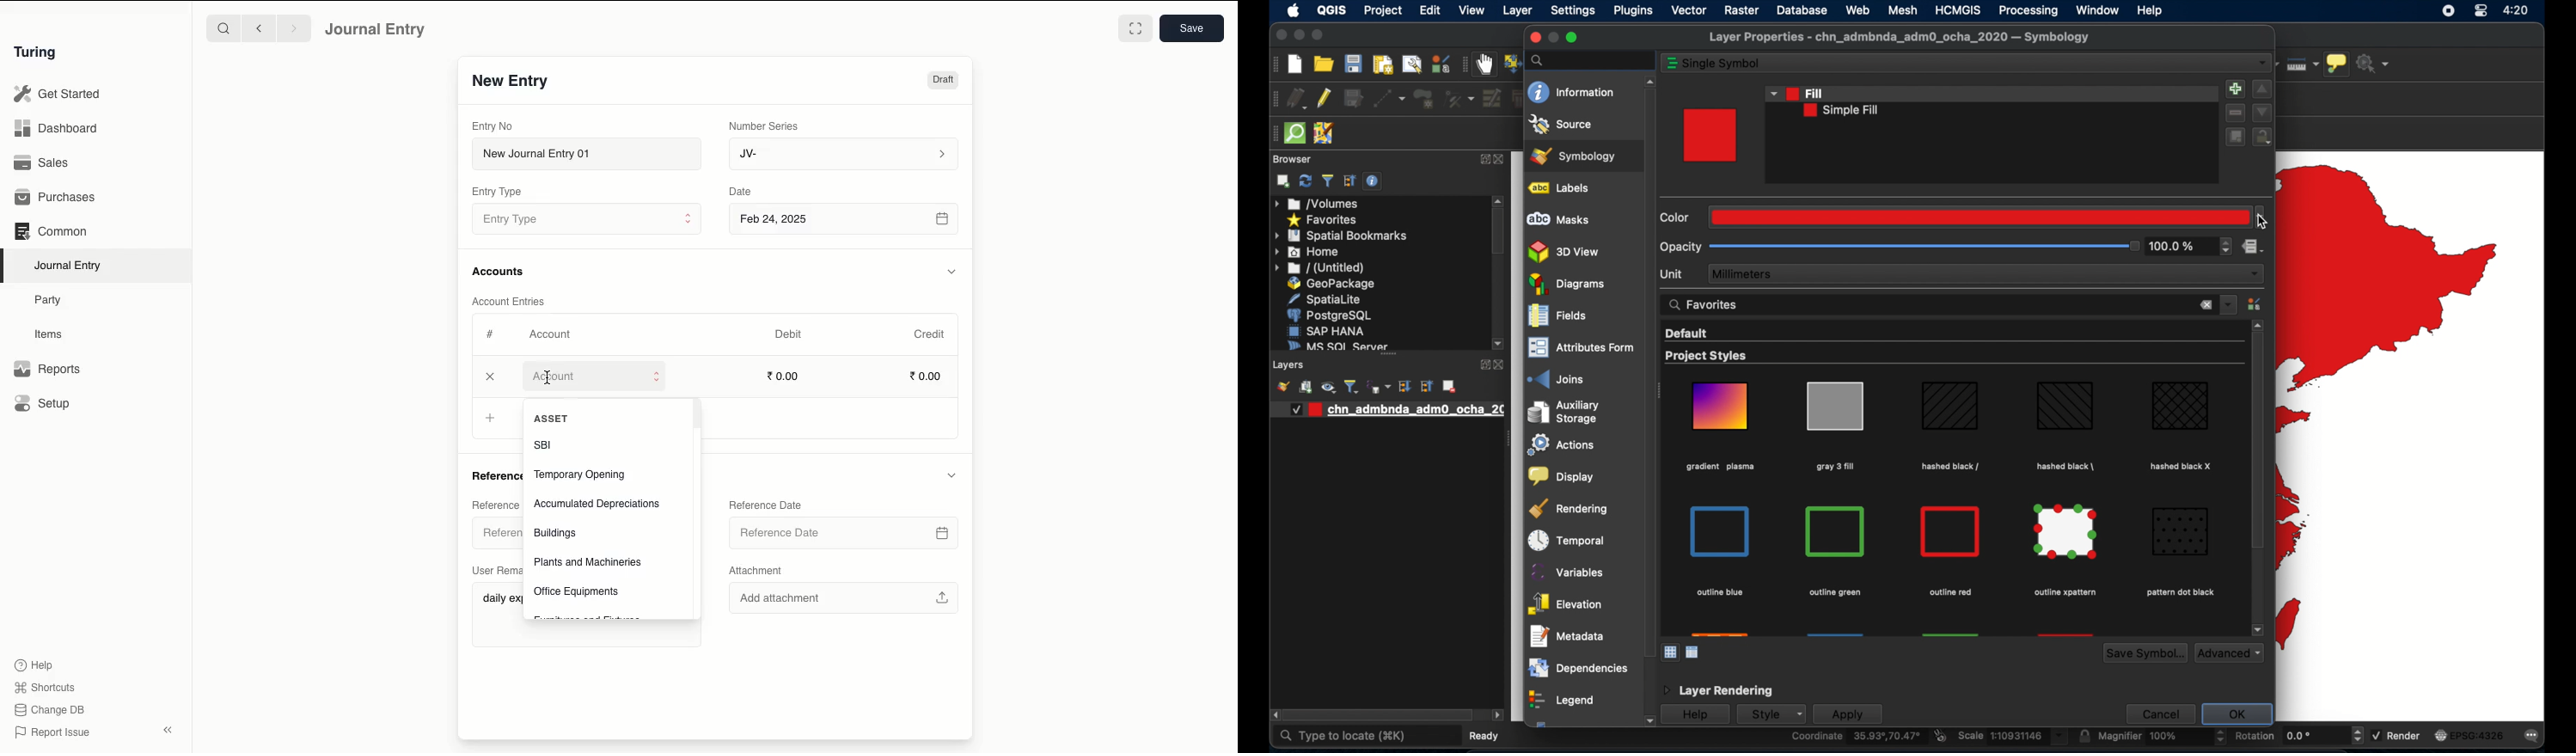  I want to click on Plants and Machineries, so click(589, 562).